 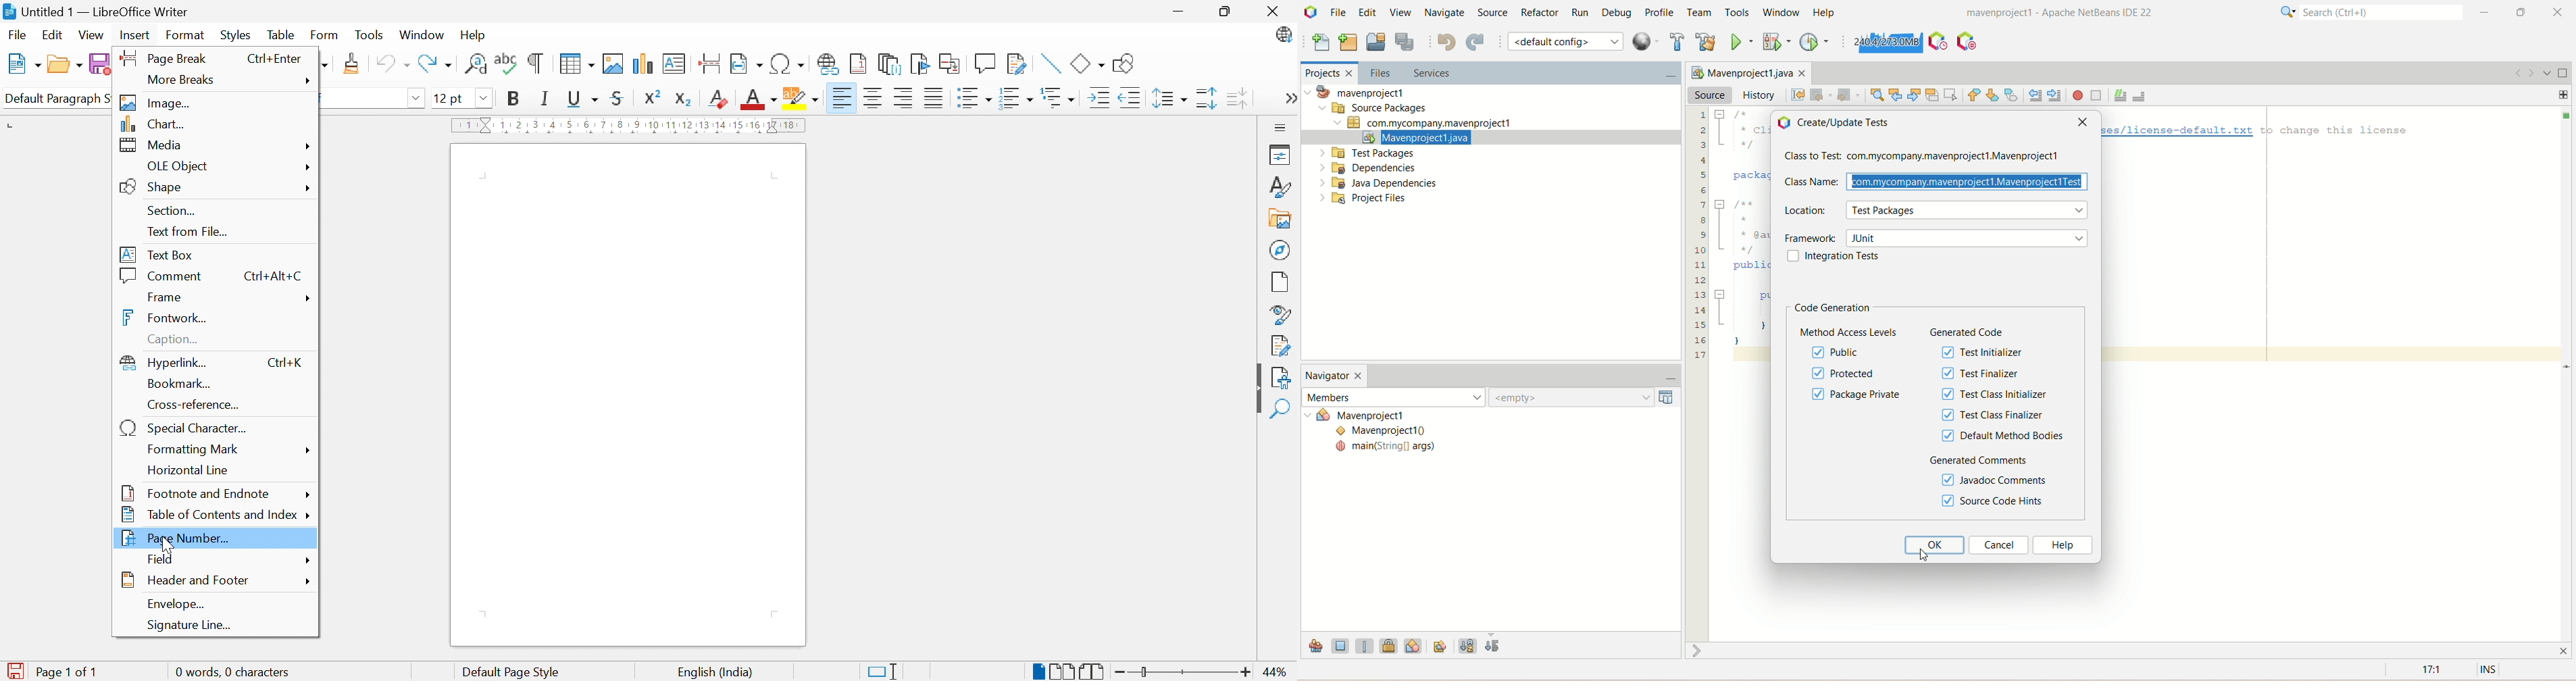 What do you see at coordinates (760, 101) in the screenshot?
I see `Font color` at bounding box center [760, 101].